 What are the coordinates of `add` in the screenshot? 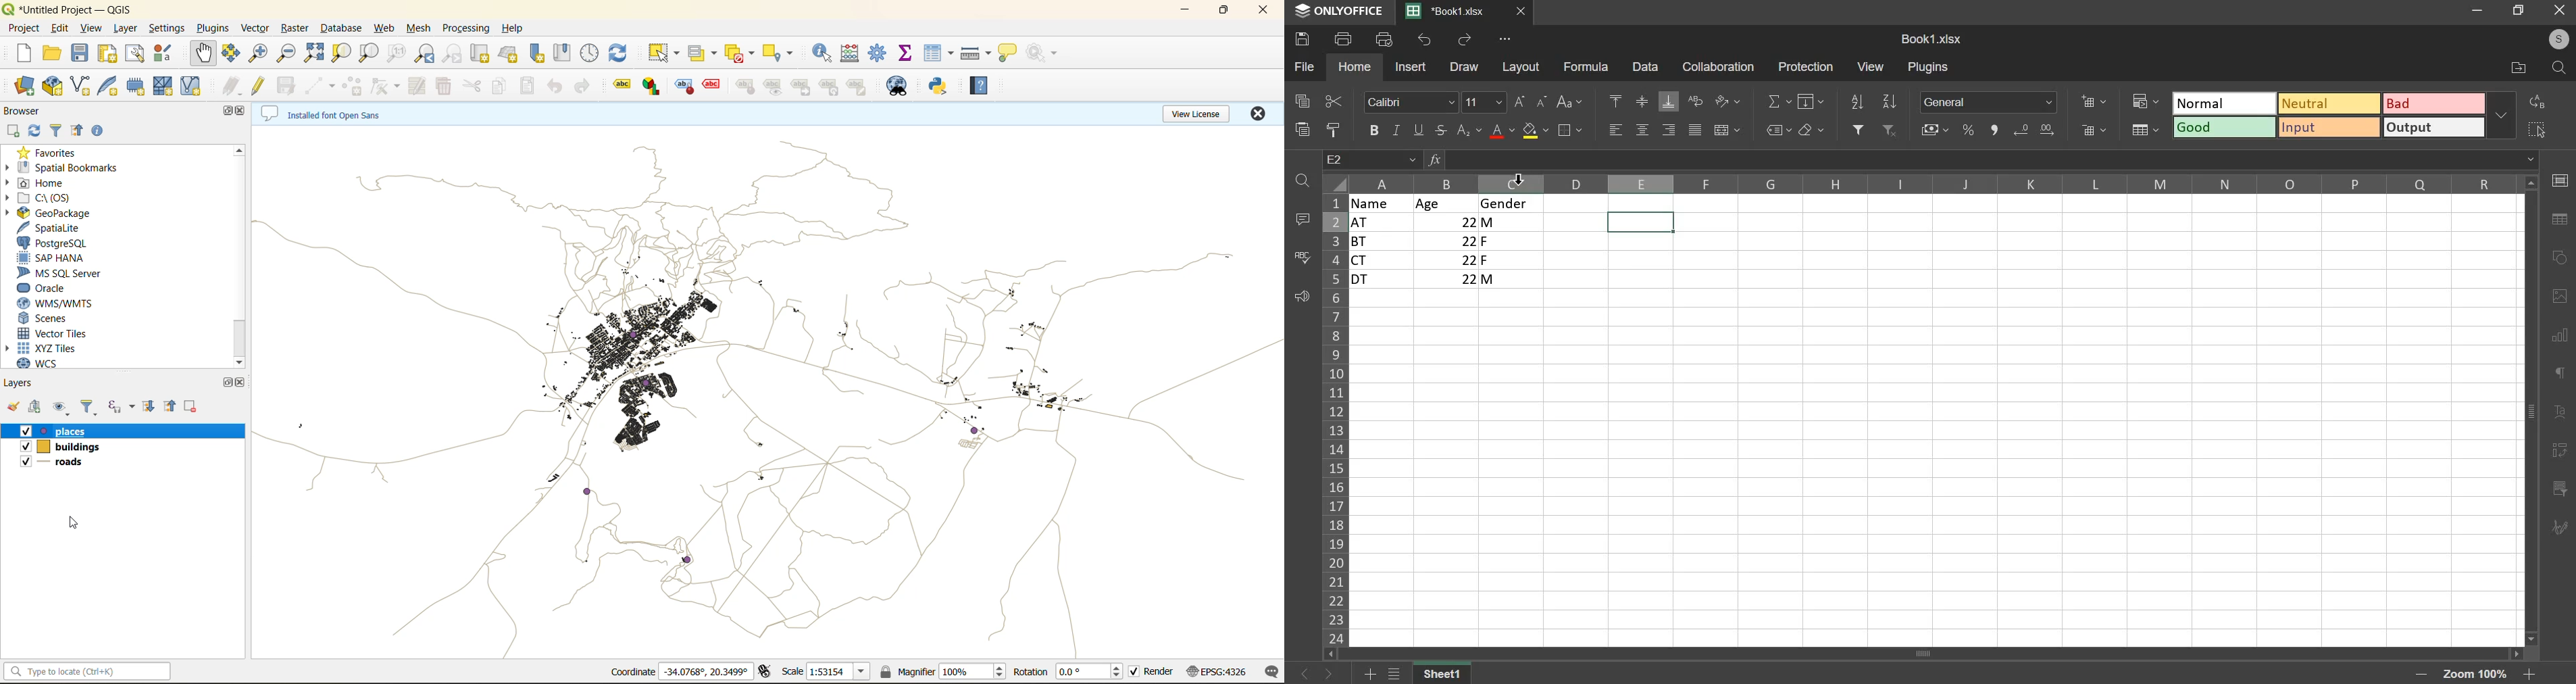 It's located at (37, 408).